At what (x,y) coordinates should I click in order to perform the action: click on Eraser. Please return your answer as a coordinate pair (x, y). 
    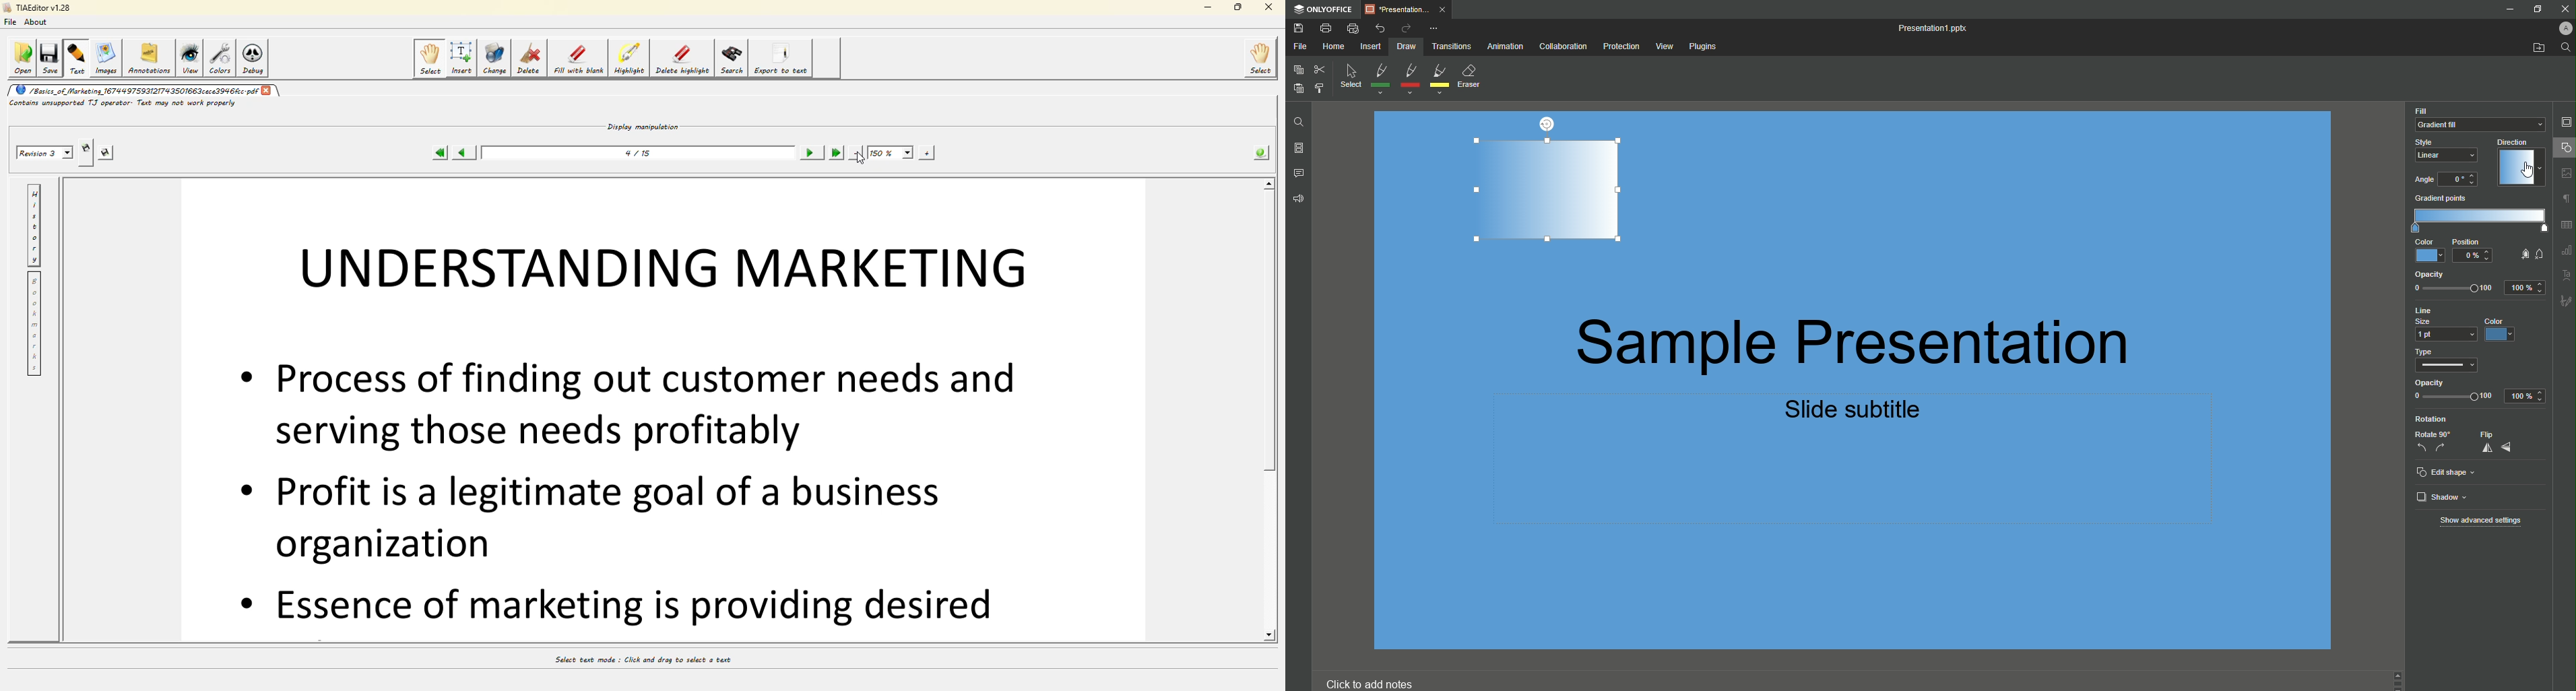
    Looking at the image, I should click on (1474, 77).